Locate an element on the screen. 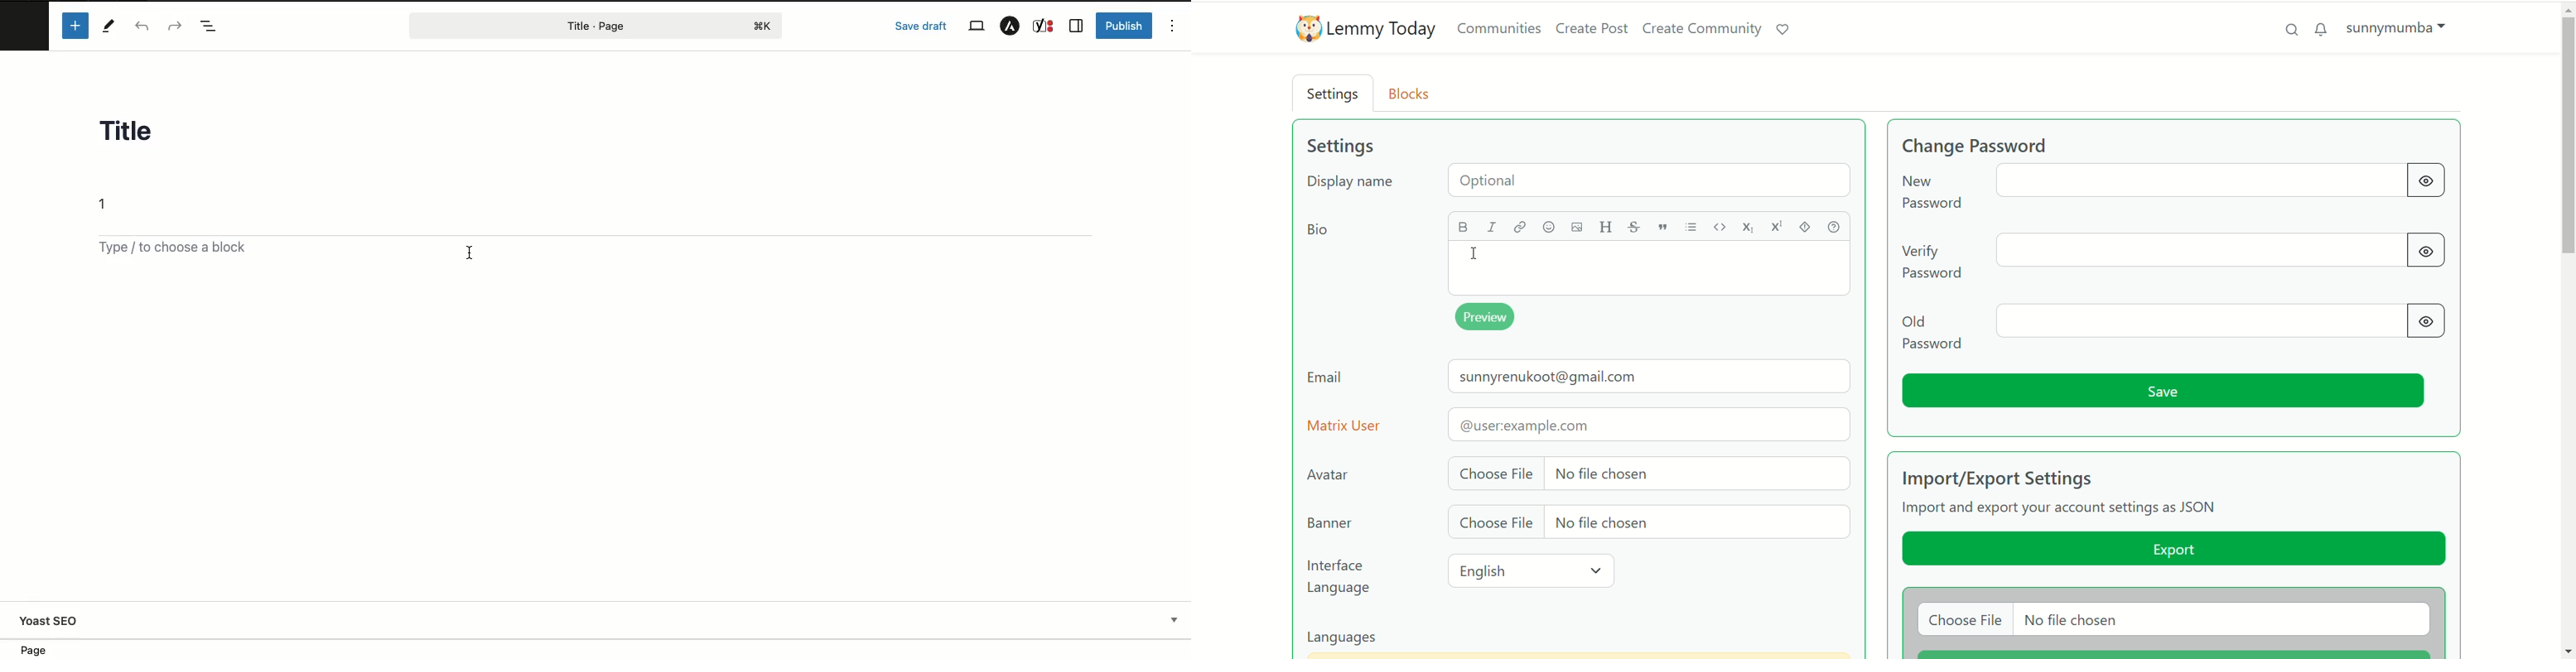 Image resolution: width=2576 pixels, height=672 pixels. interface language is located at coordinates (1341, 578).